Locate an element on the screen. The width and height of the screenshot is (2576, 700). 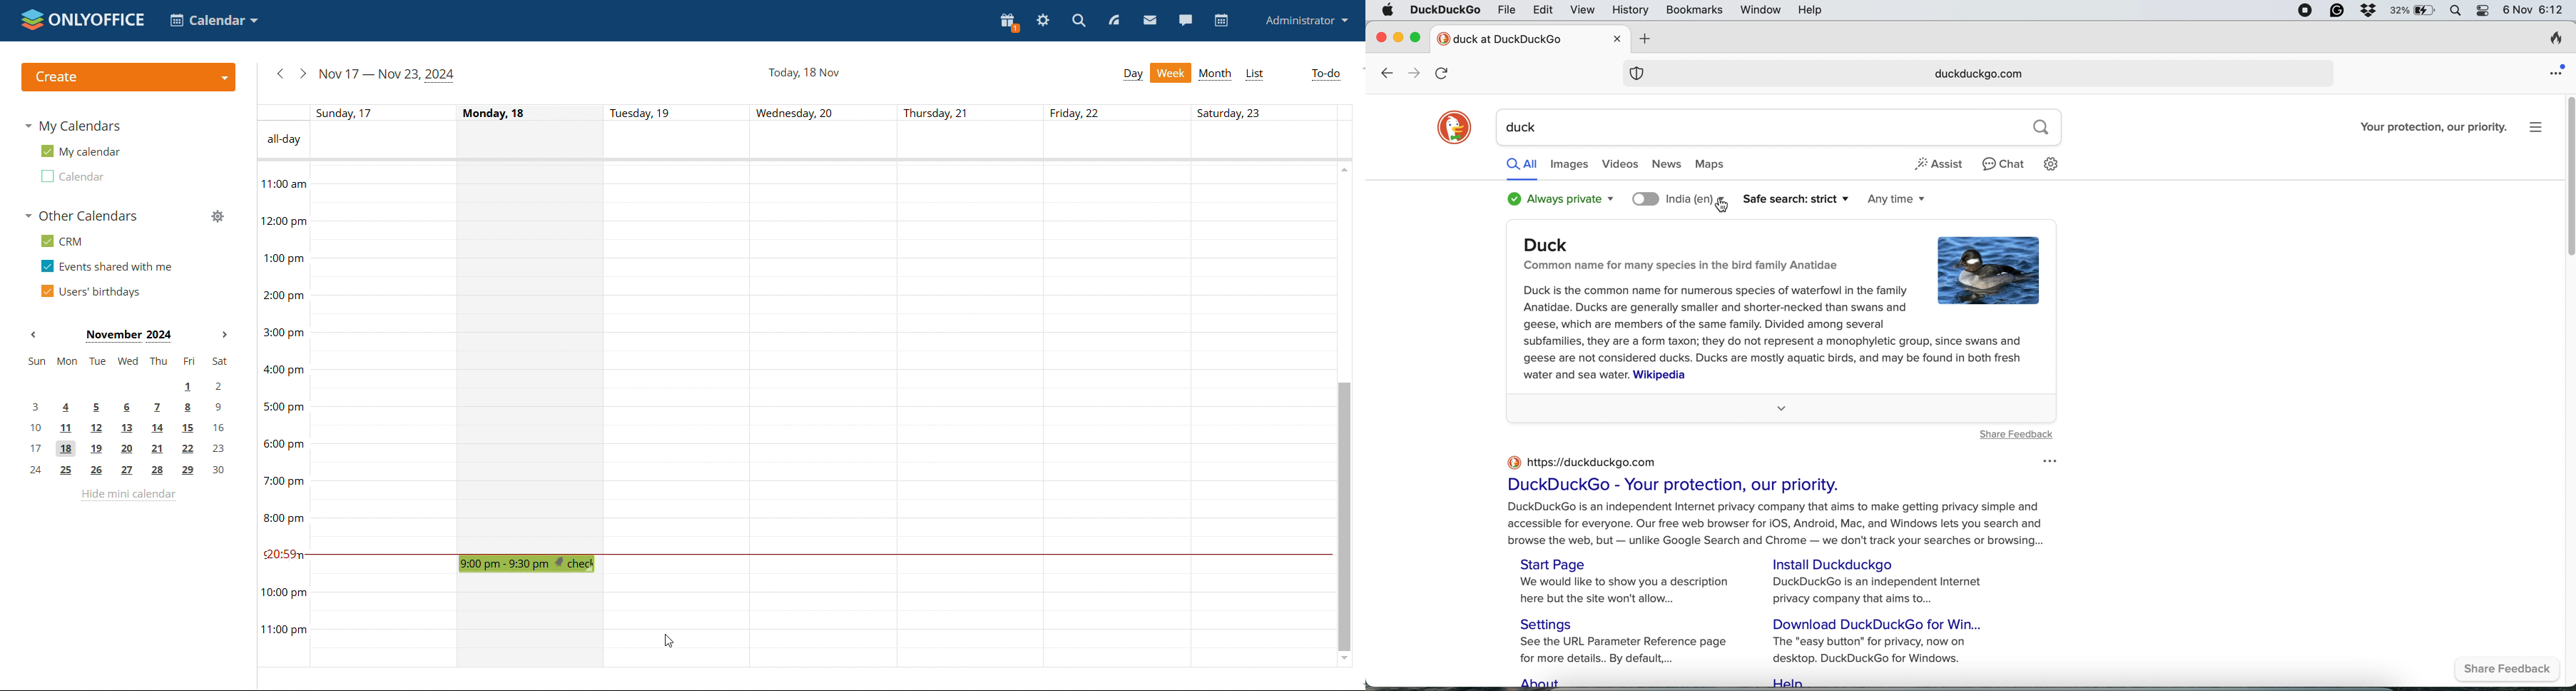
Thursday is located at coordinates (972, 415).